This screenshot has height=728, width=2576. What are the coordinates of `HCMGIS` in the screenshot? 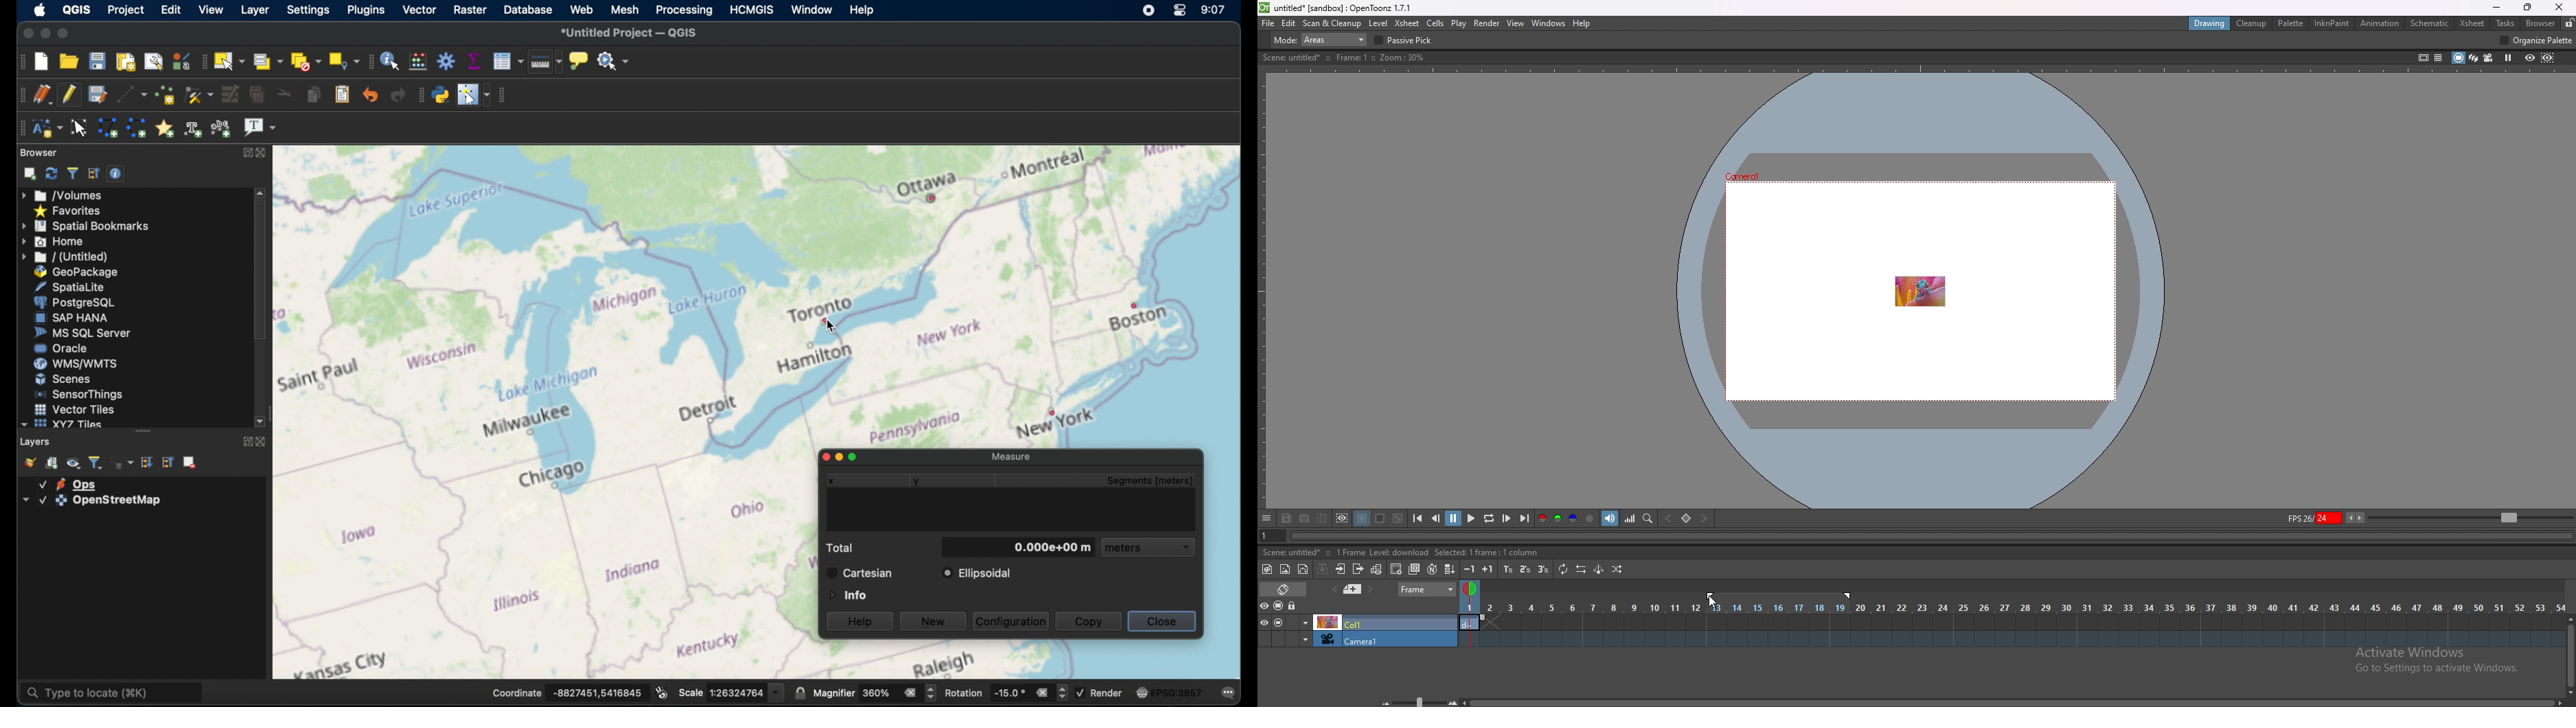 It's located at (754, 9).